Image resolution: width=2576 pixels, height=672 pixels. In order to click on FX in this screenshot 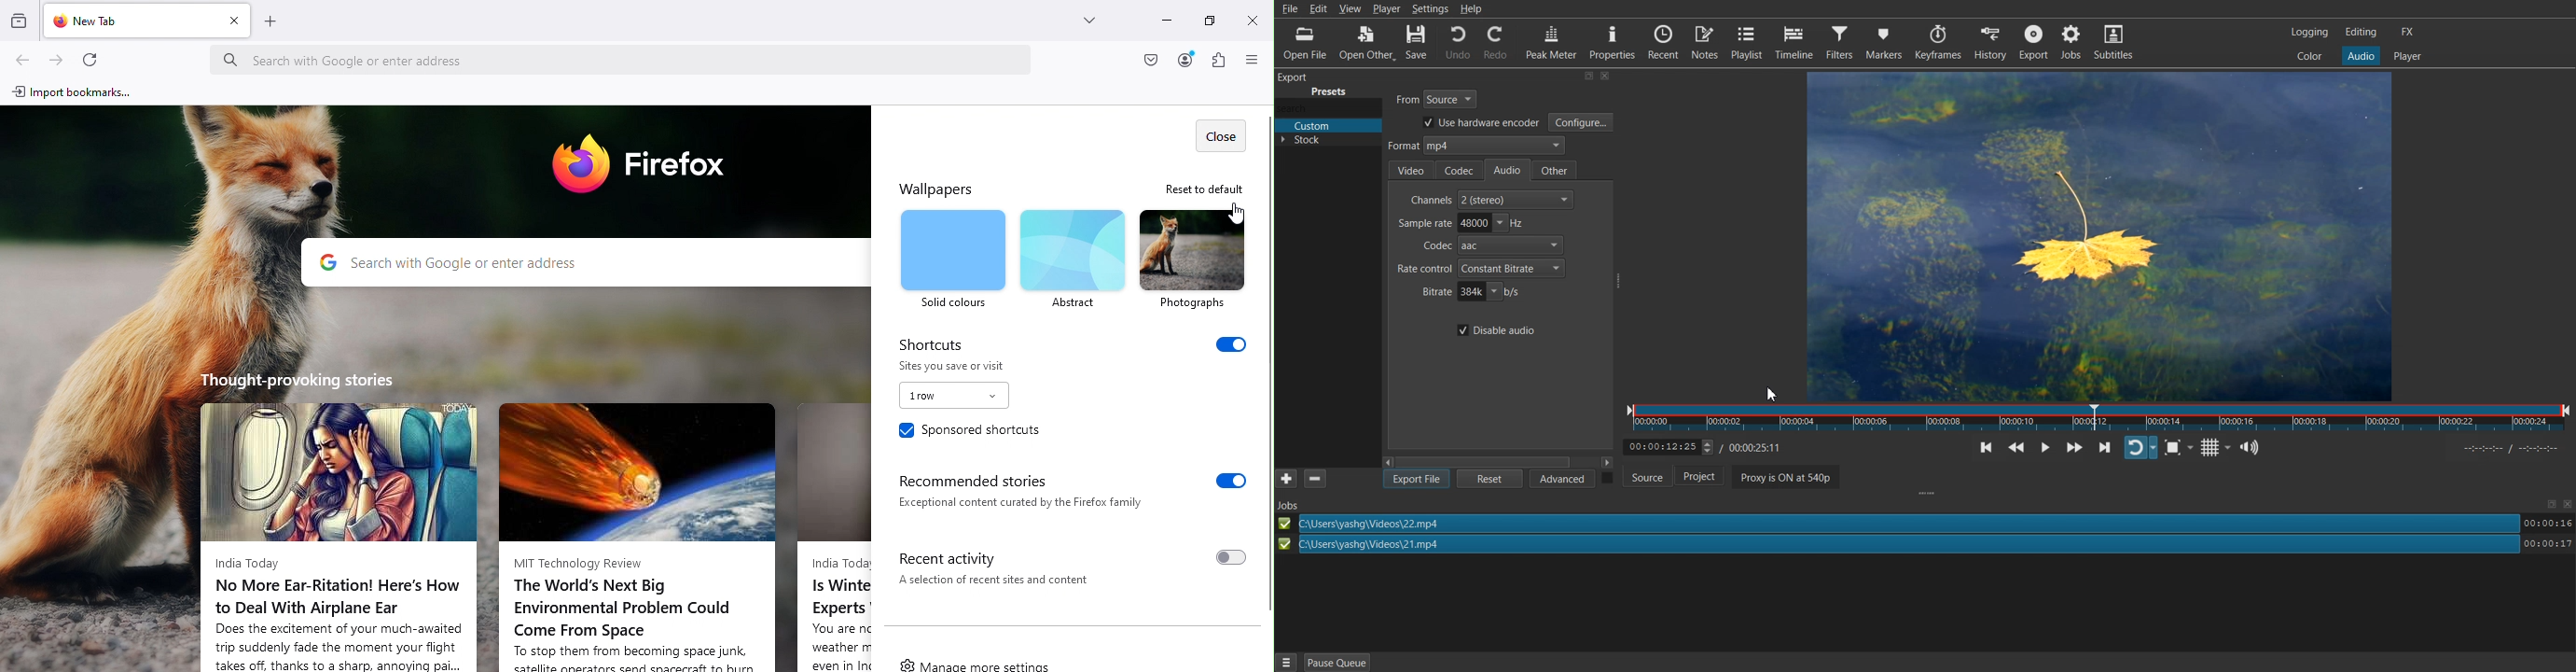, I will do `click(2406, 32)`.